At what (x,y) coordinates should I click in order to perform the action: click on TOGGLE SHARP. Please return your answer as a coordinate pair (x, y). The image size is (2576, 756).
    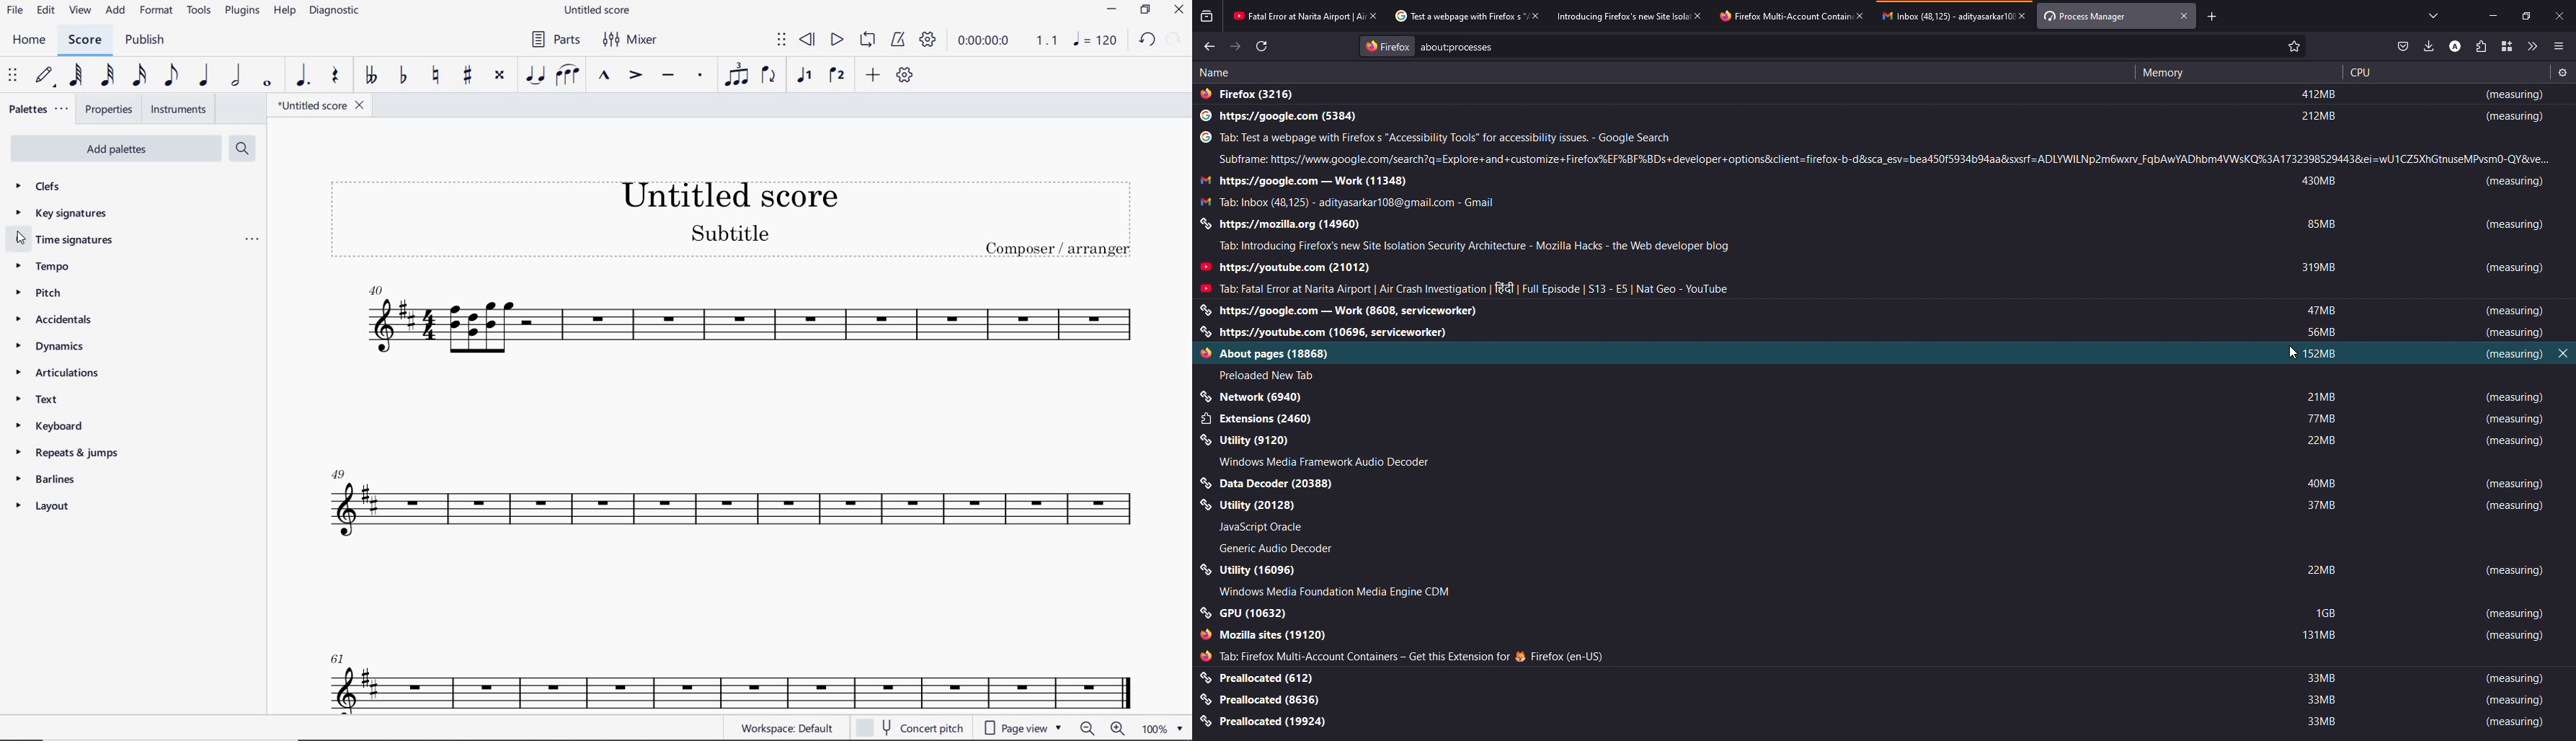
    Looking at the image, I should click on (466, 77).